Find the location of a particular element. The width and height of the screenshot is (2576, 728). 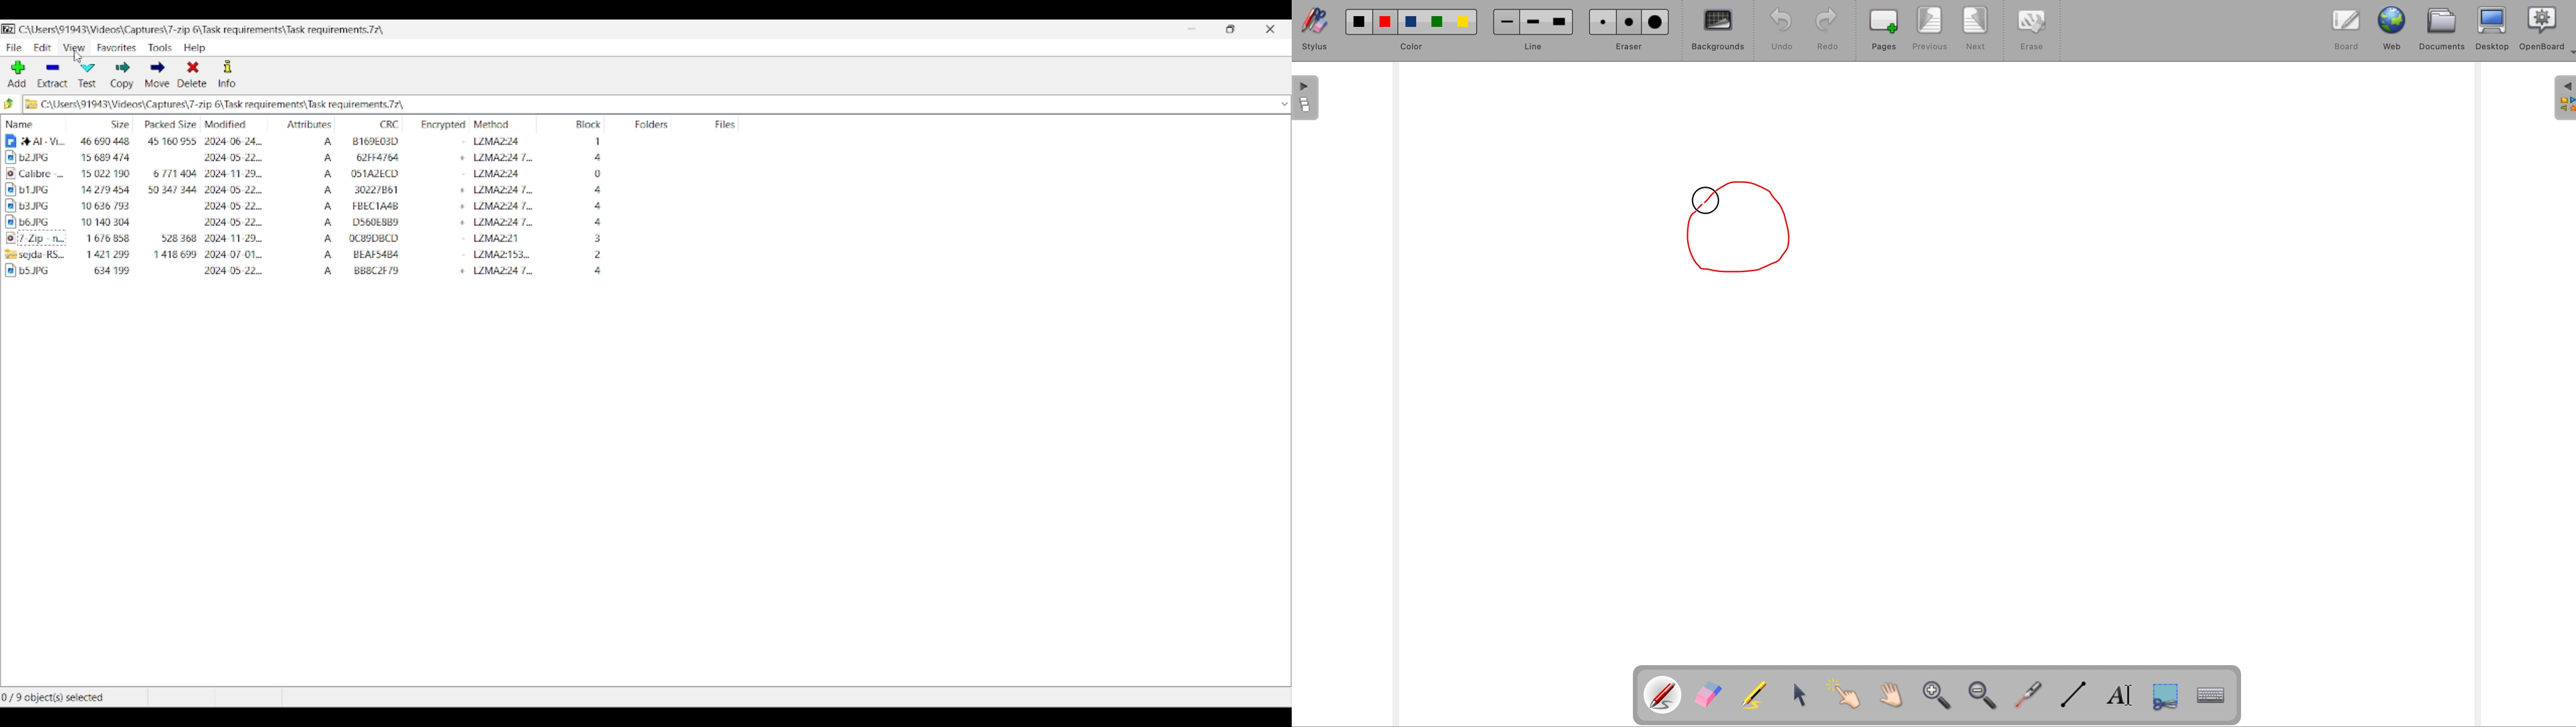

select and modify is located at coordinates (1804, 697).